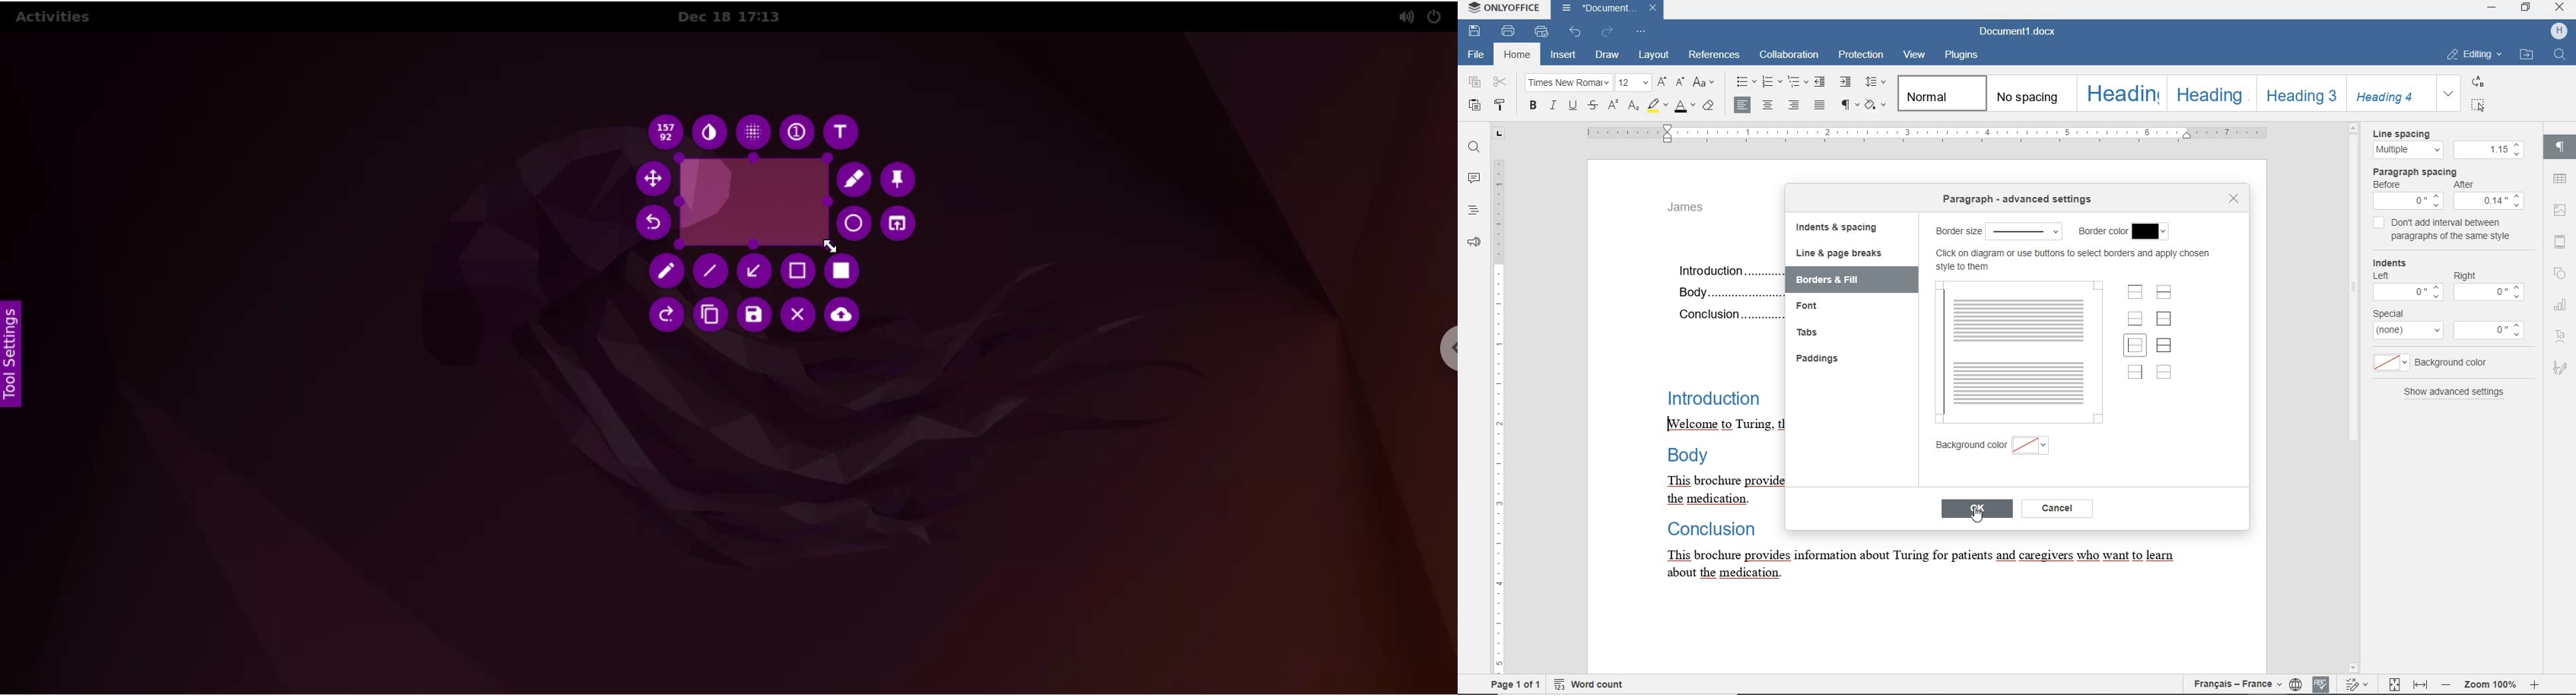  Describe the element at coordinates (2407, 150) in the screenshot. I see `Multiple` at that location.